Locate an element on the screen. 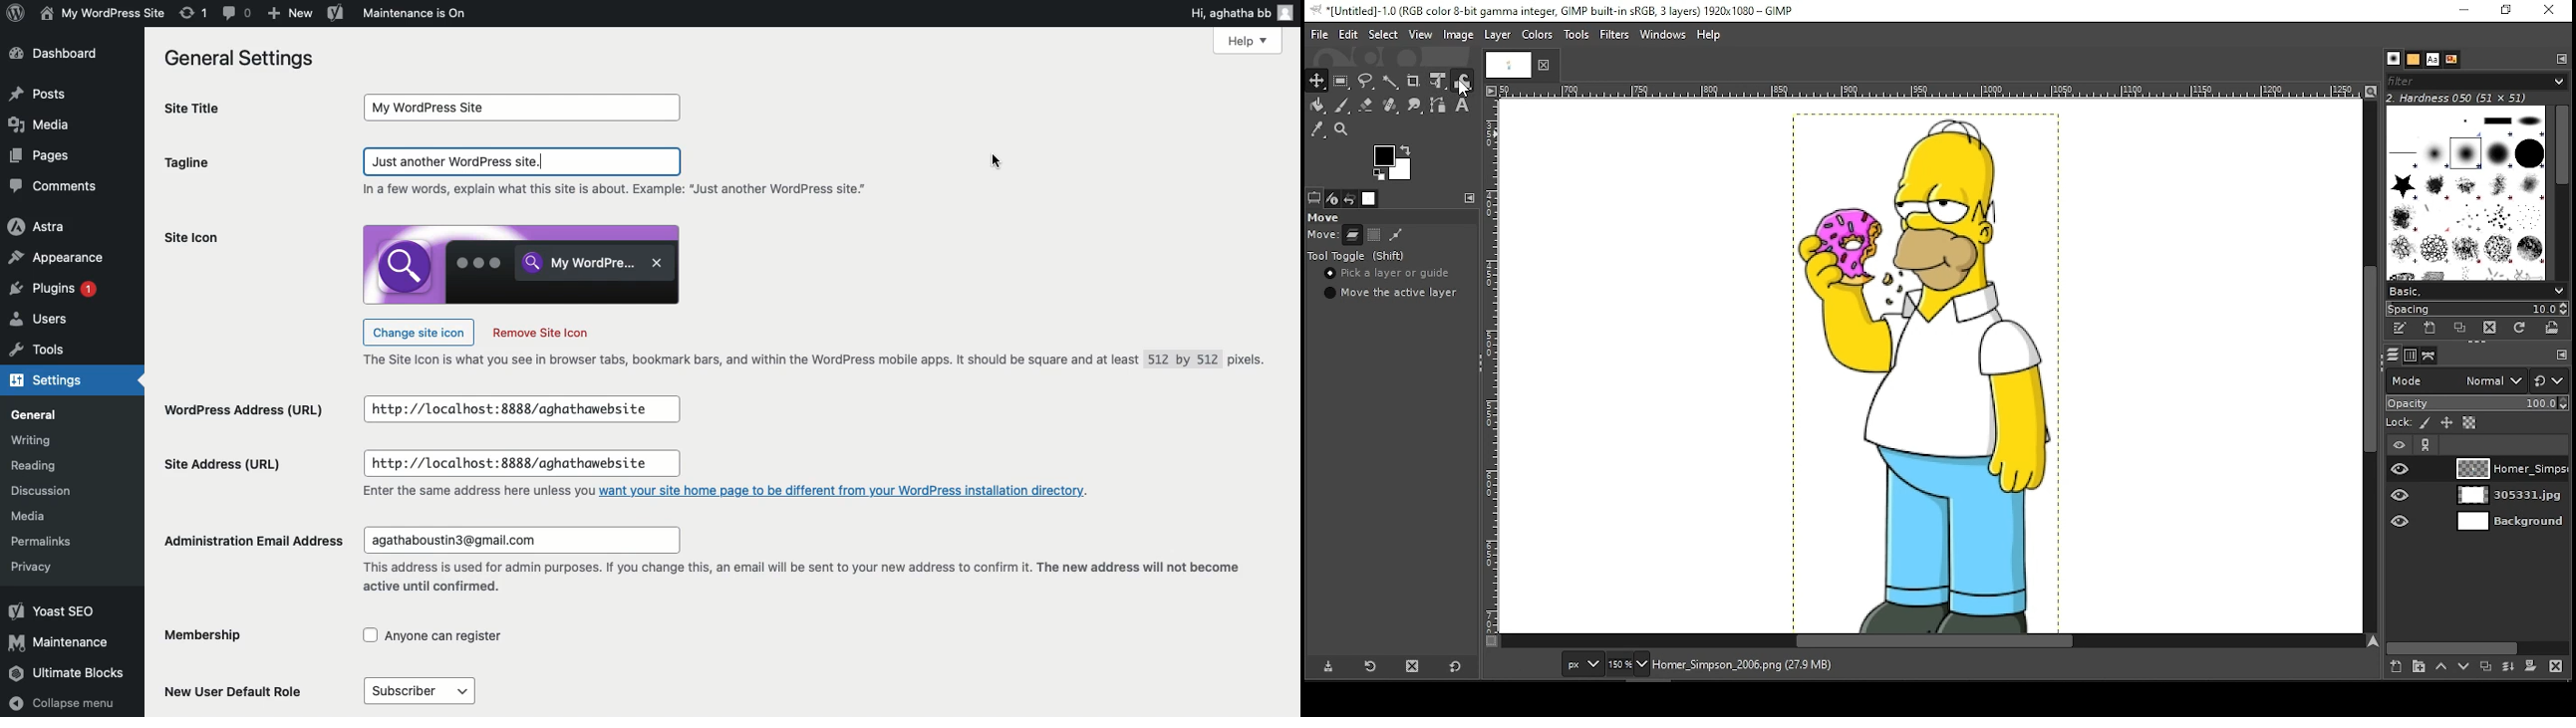 The height and width of the screenshot is (728, 2576). unified transform tool is located at coordinates (1440, 82).